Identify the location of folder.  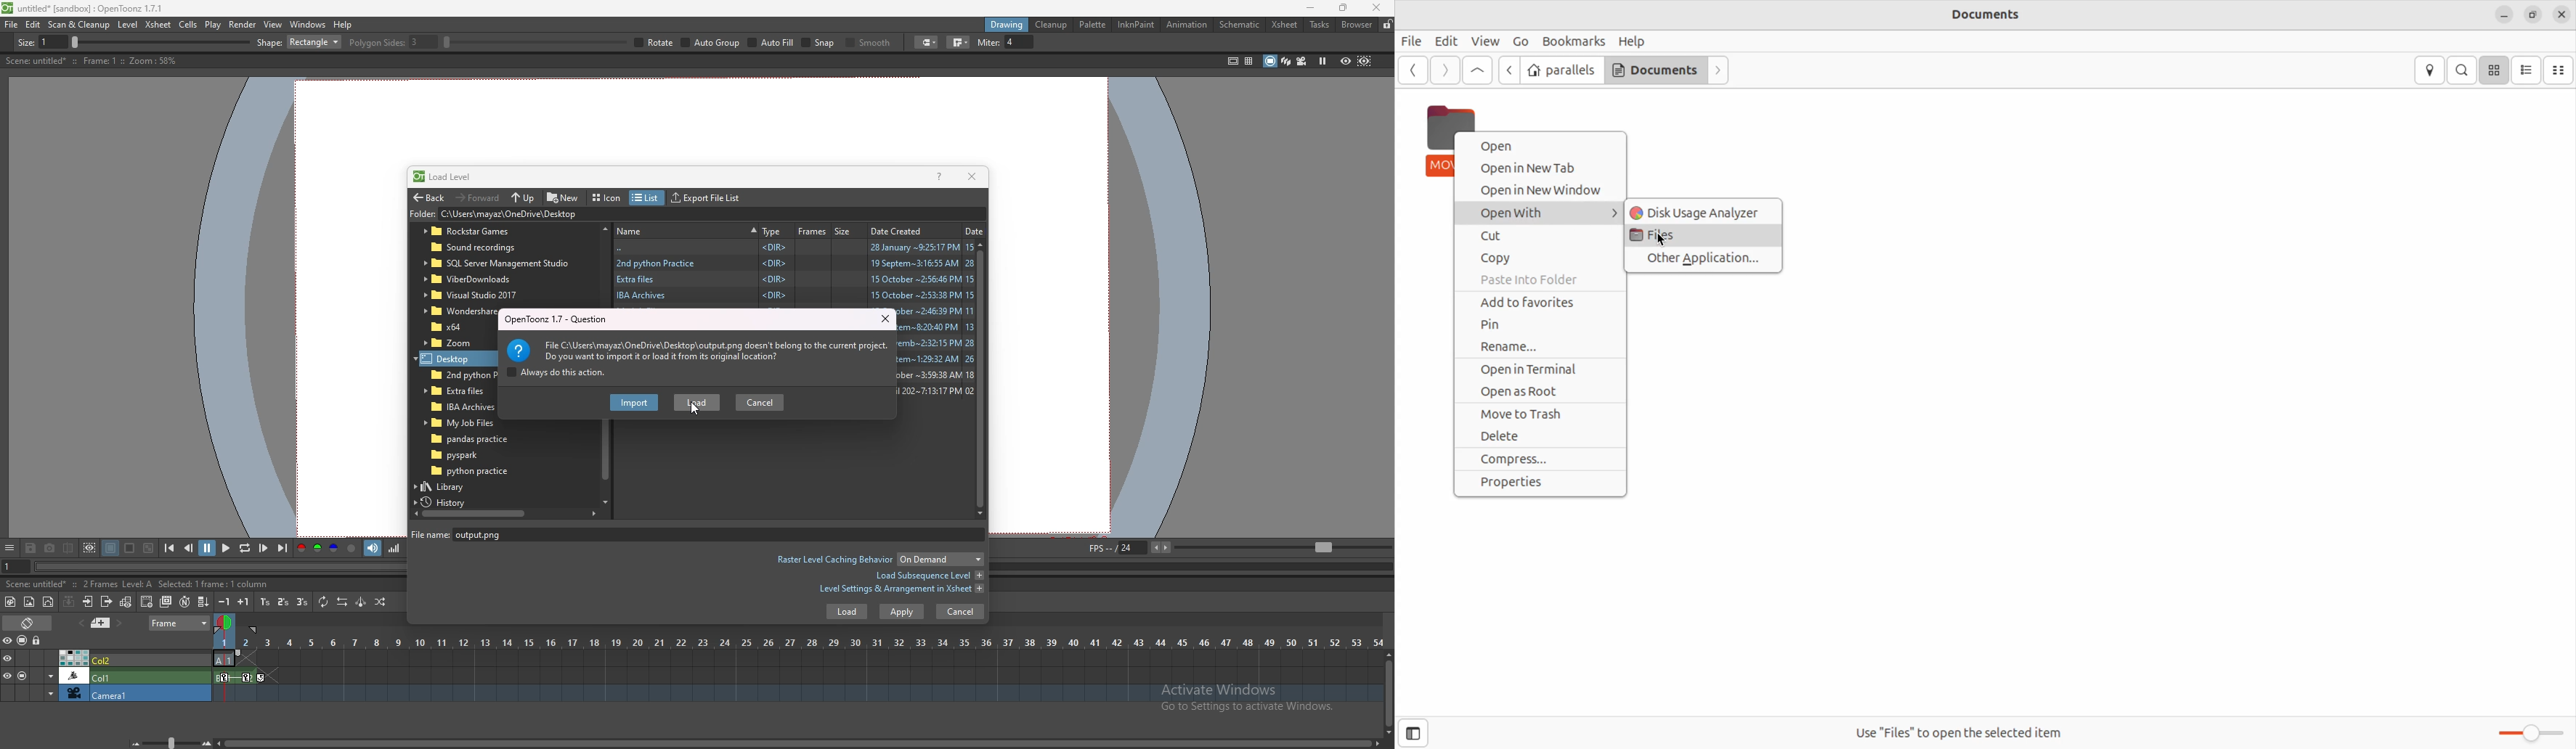
(468, 454).